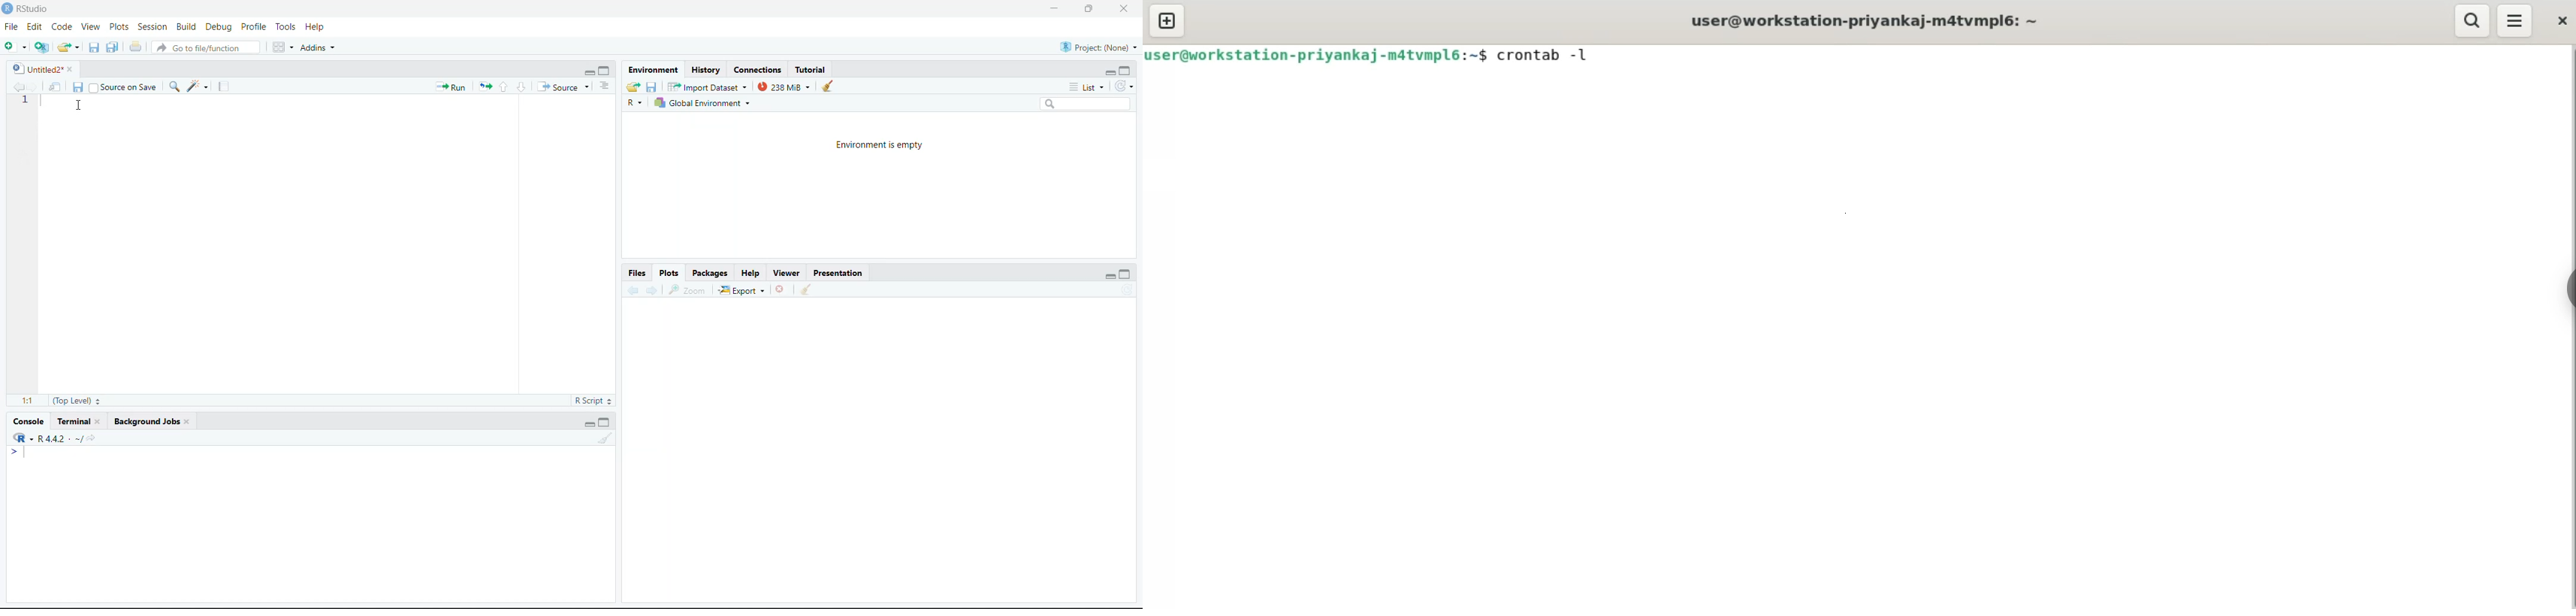 Image resolution: width=2576 pixels, height=616 pixels. I want to click on Addins, so click(317, 48).